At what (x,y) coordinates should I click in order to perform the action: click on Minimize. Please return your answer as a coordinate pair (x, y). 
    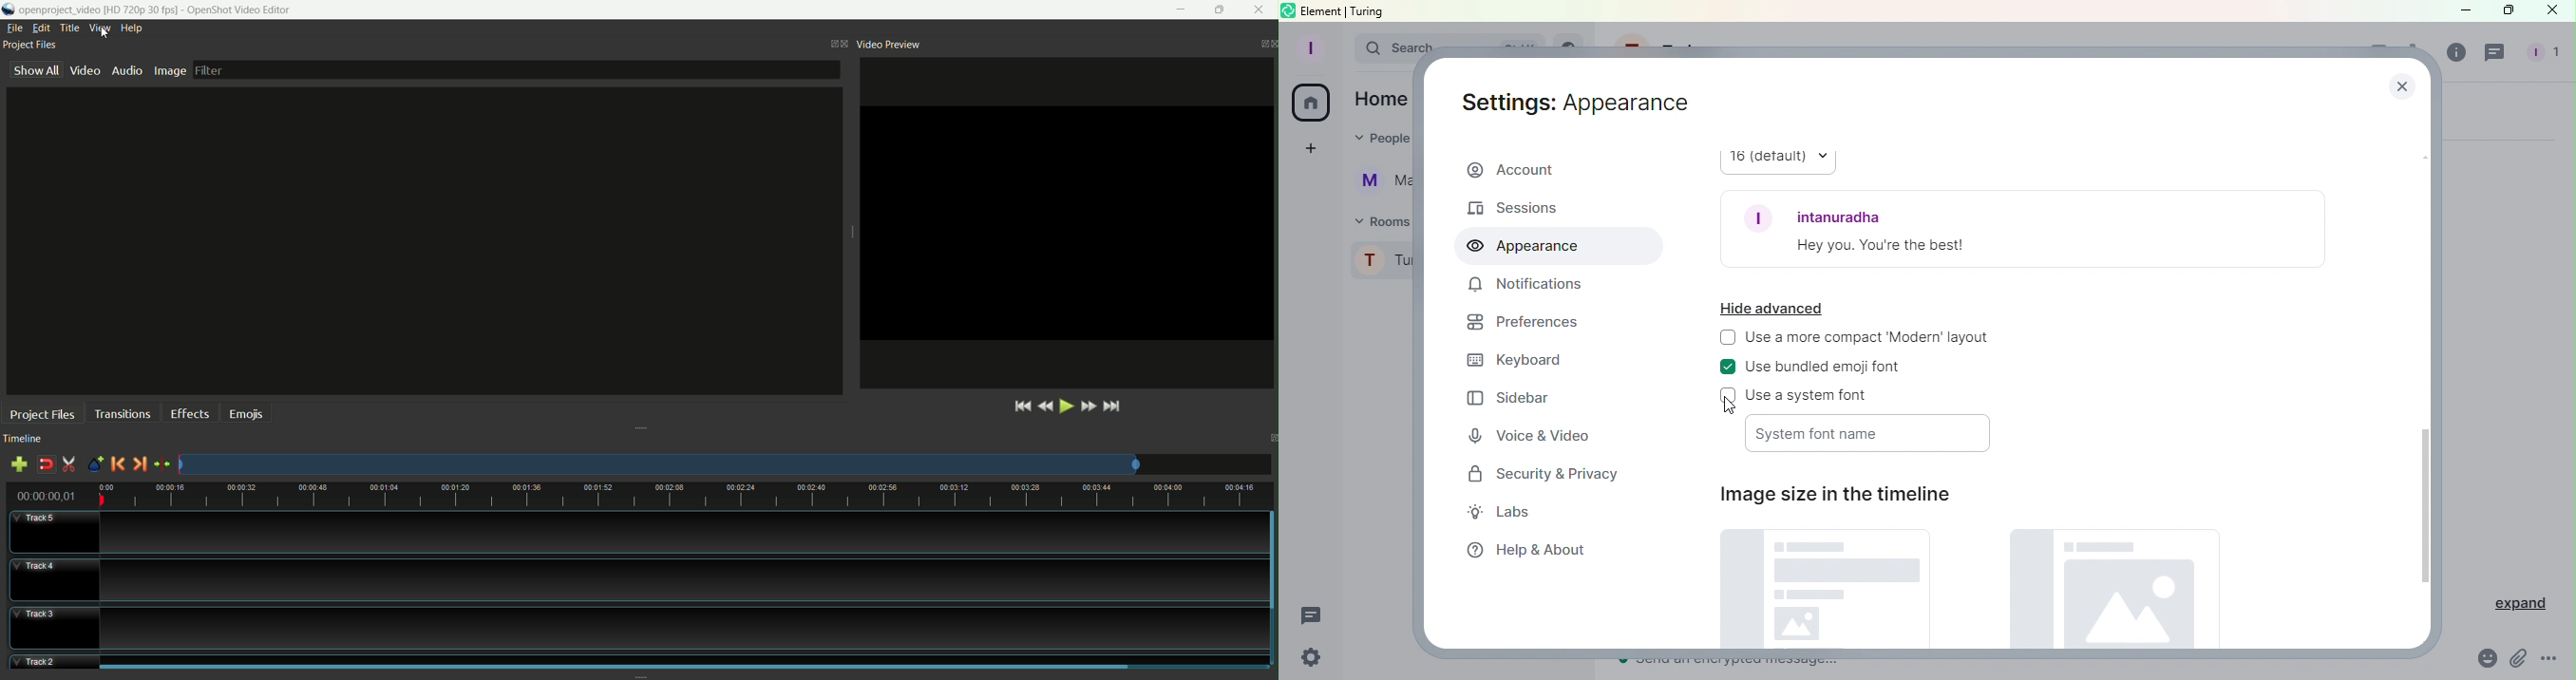
    Looking at the image, I should click on (2458, 9).